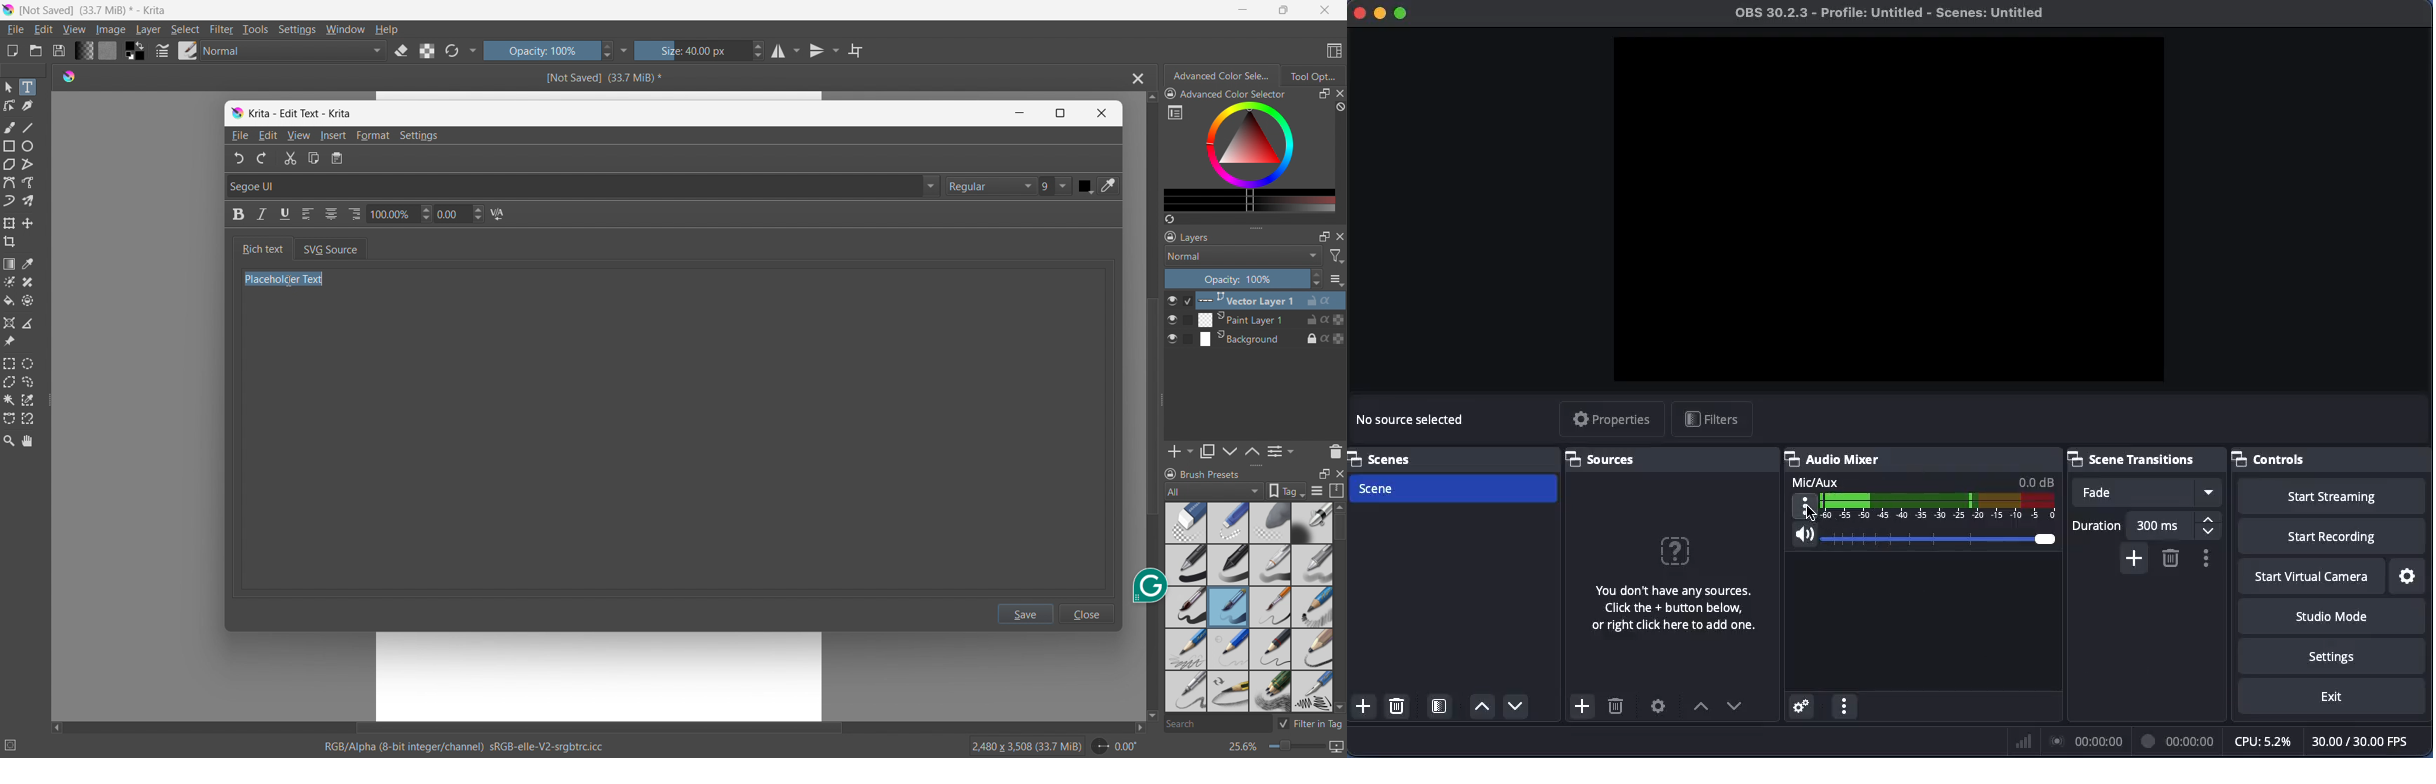 This screenshot has height=784, width=2436. I want to click on caligraphy tool, so click(27, 106).